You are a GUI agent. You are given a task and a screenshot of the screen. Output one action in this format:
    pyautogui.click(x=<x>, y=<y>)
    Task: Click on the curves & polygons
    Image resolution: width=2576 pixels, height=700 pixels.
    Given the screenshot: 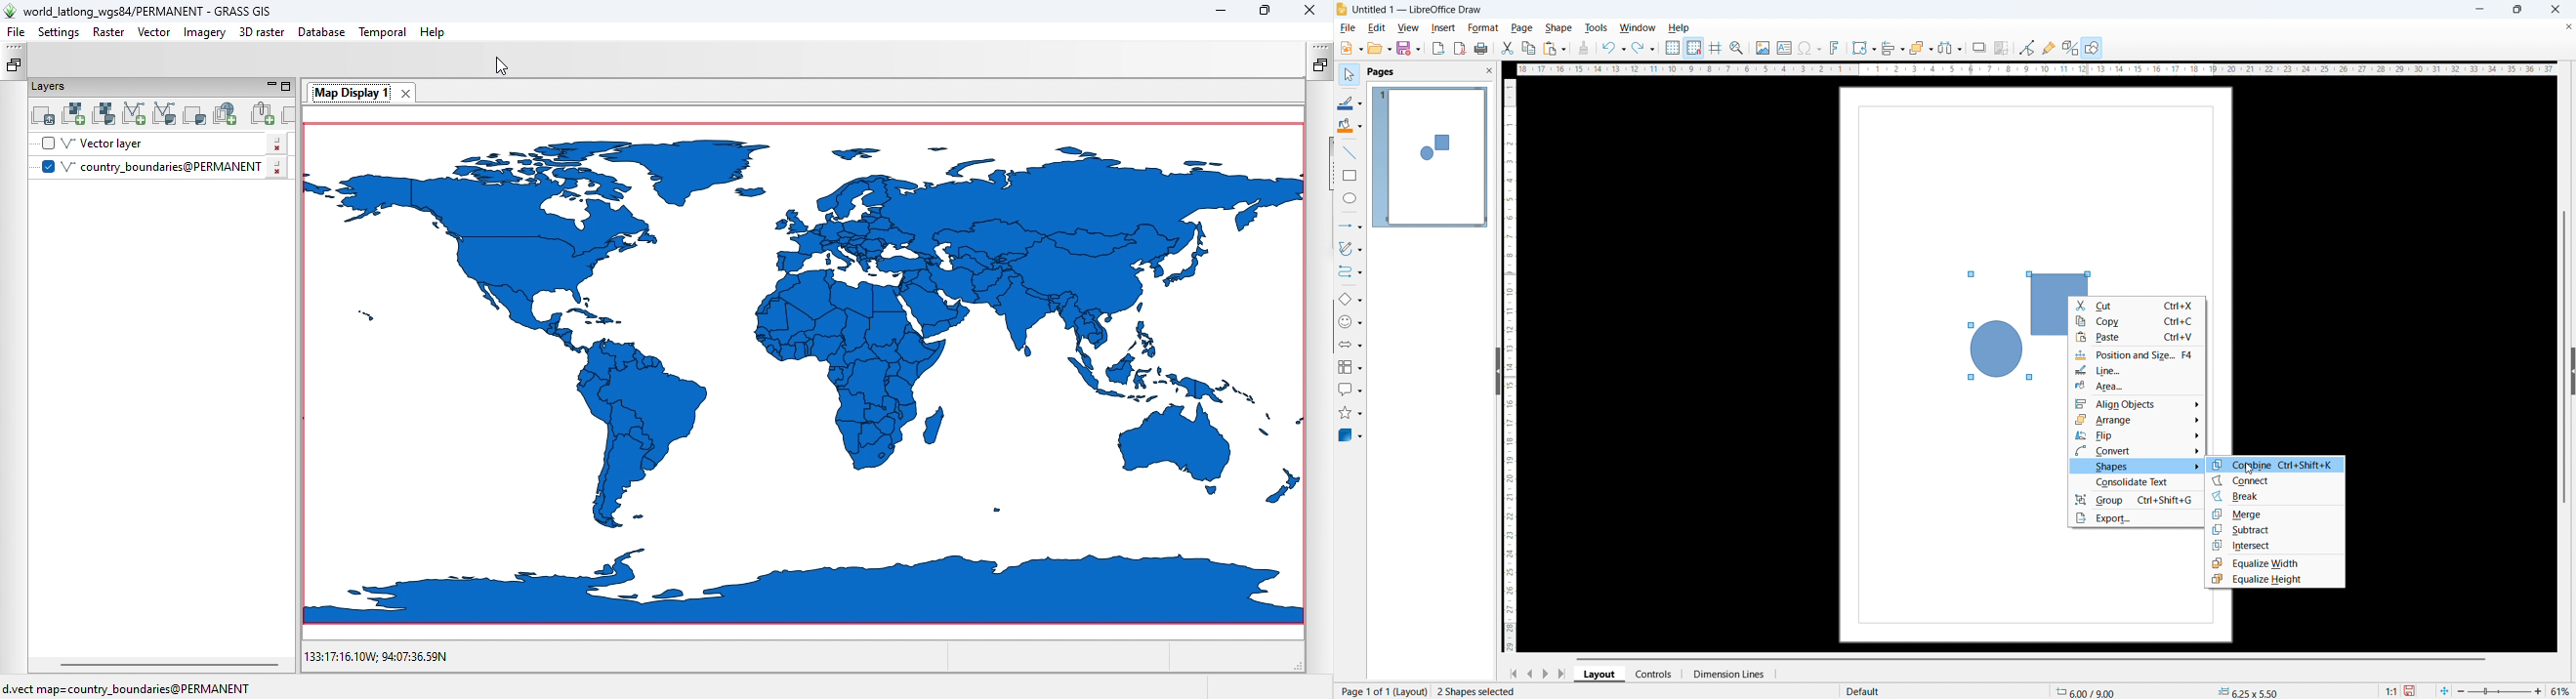 What is the action you would take?
    pyautogui.click(x=1351, y=249)
    